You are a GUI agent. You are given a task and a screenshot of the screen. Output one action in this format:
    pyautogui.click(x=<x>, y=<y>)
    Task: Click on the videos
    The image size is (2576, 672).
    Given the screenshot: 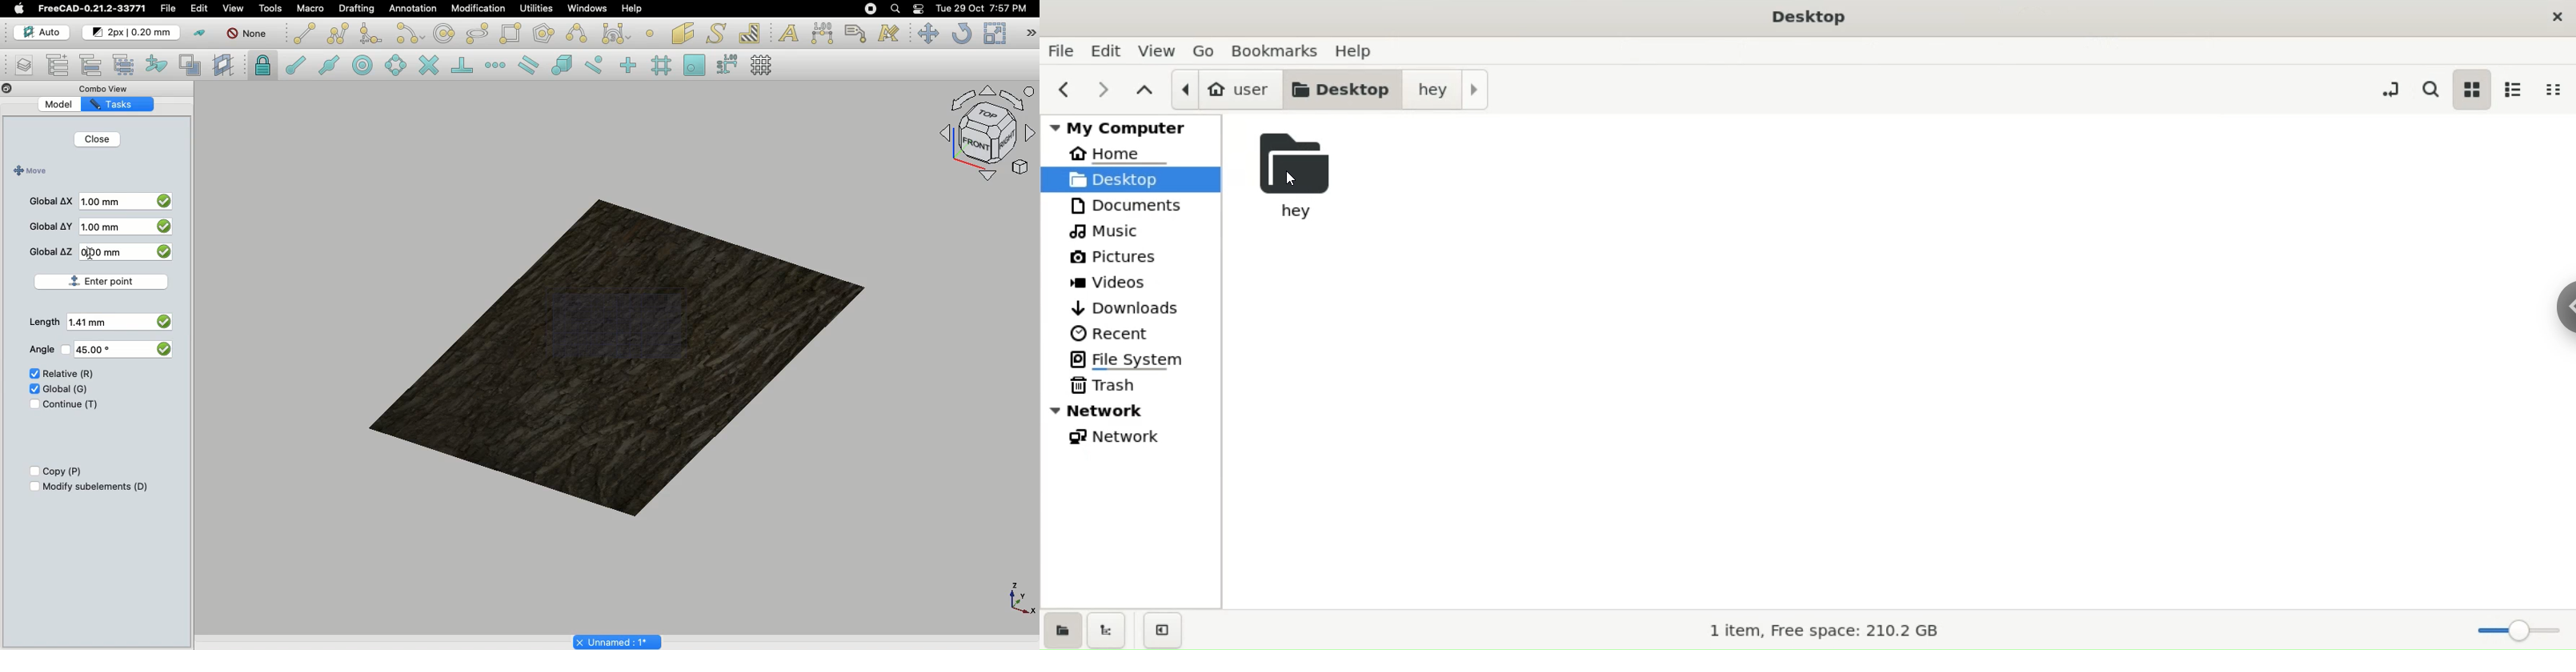 What is the action you would take?
    pyautogui.click(x=1130, y=282)
    